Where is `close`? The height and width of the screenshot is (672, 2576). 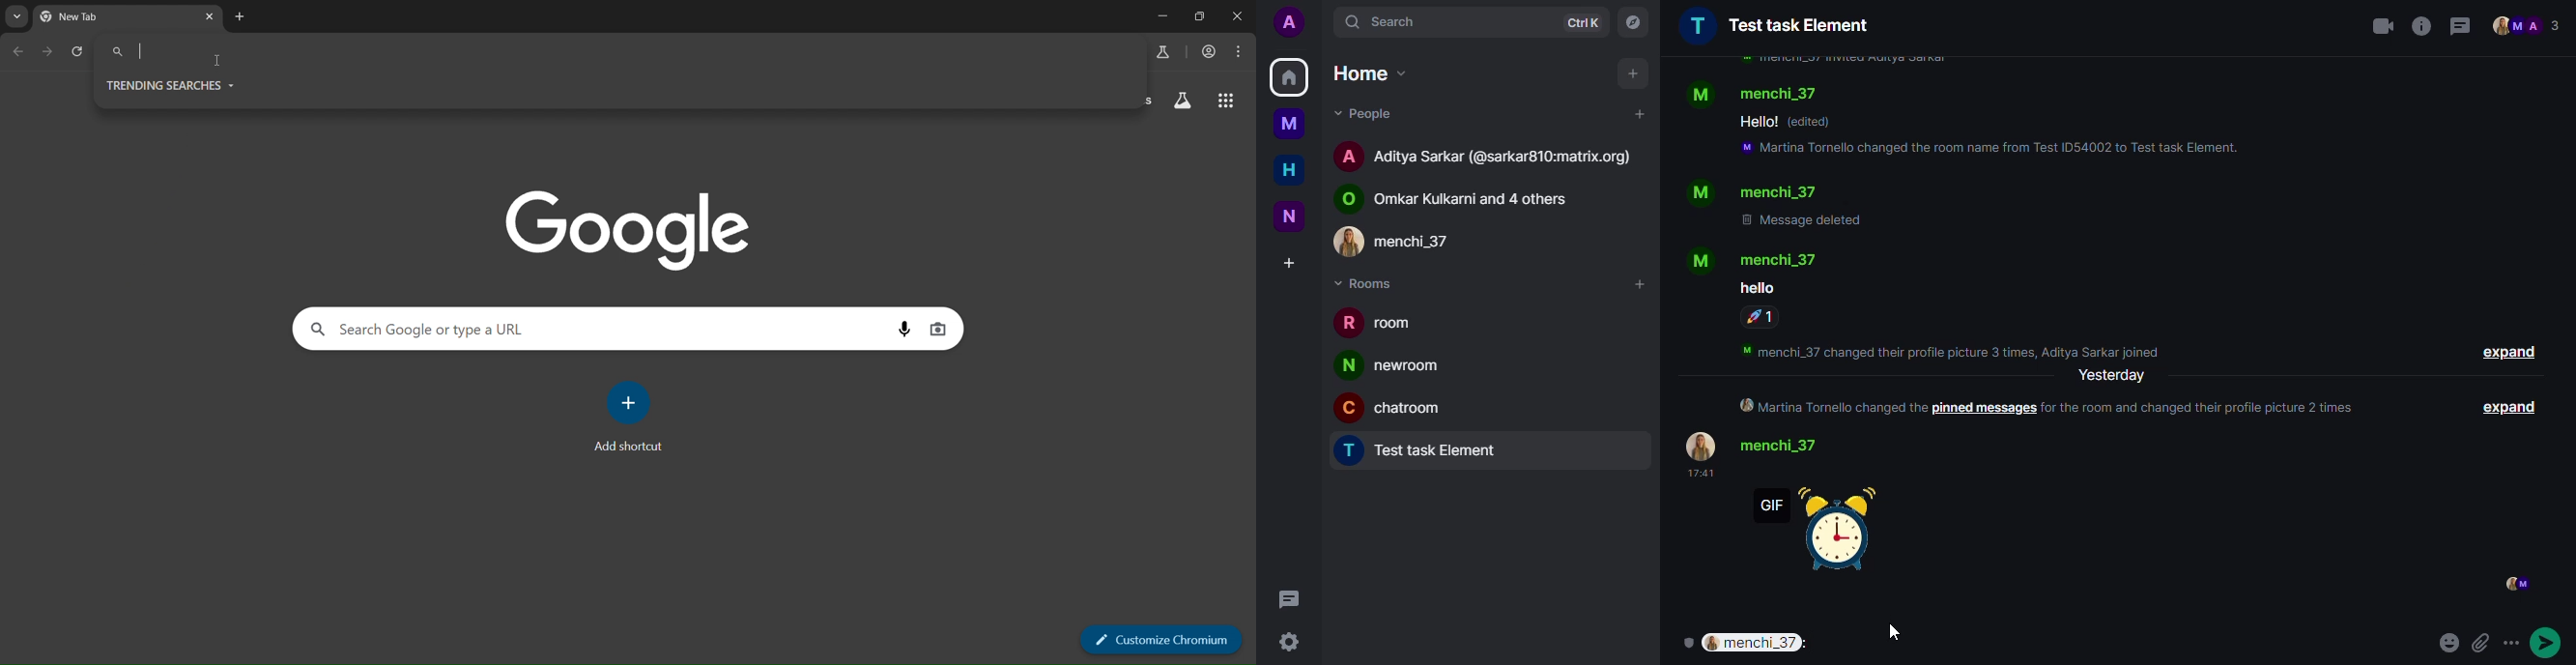
close is located at coordinates (1239, 18).